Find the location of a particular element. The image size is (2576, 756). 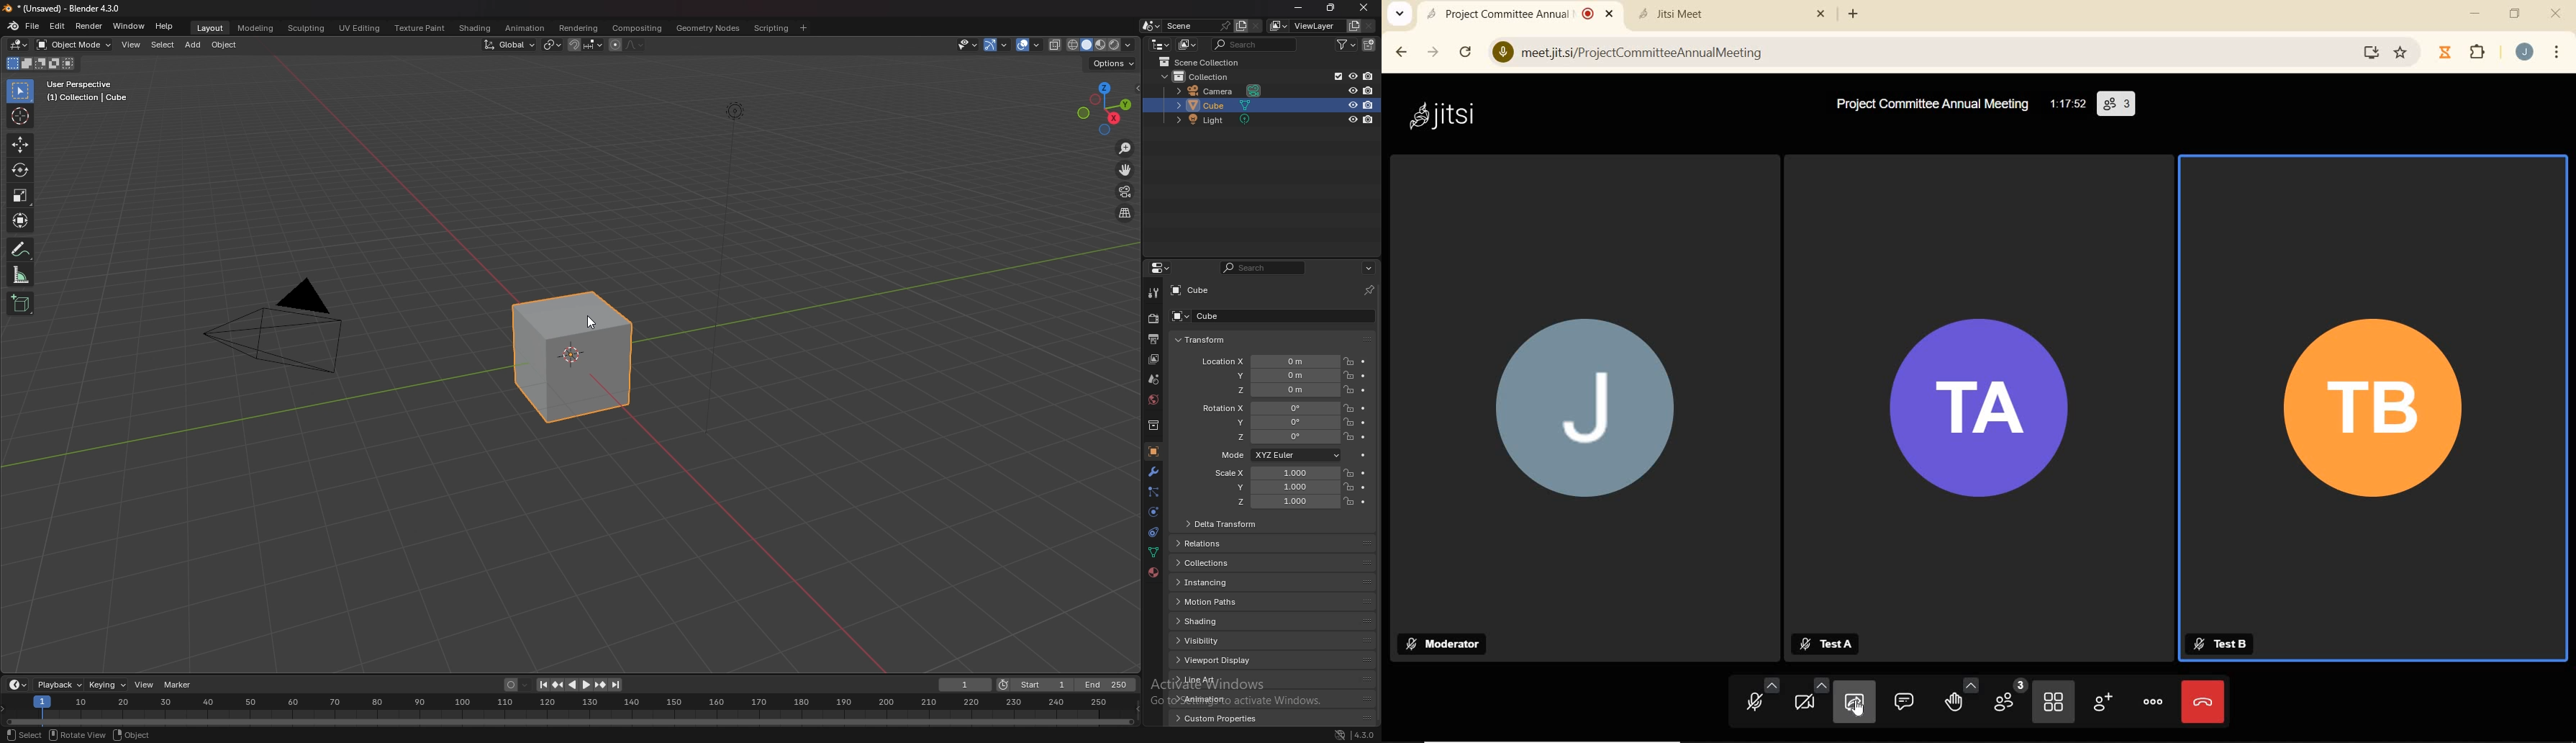

MORE ACTIONS is located at coordinates (2154, 700).